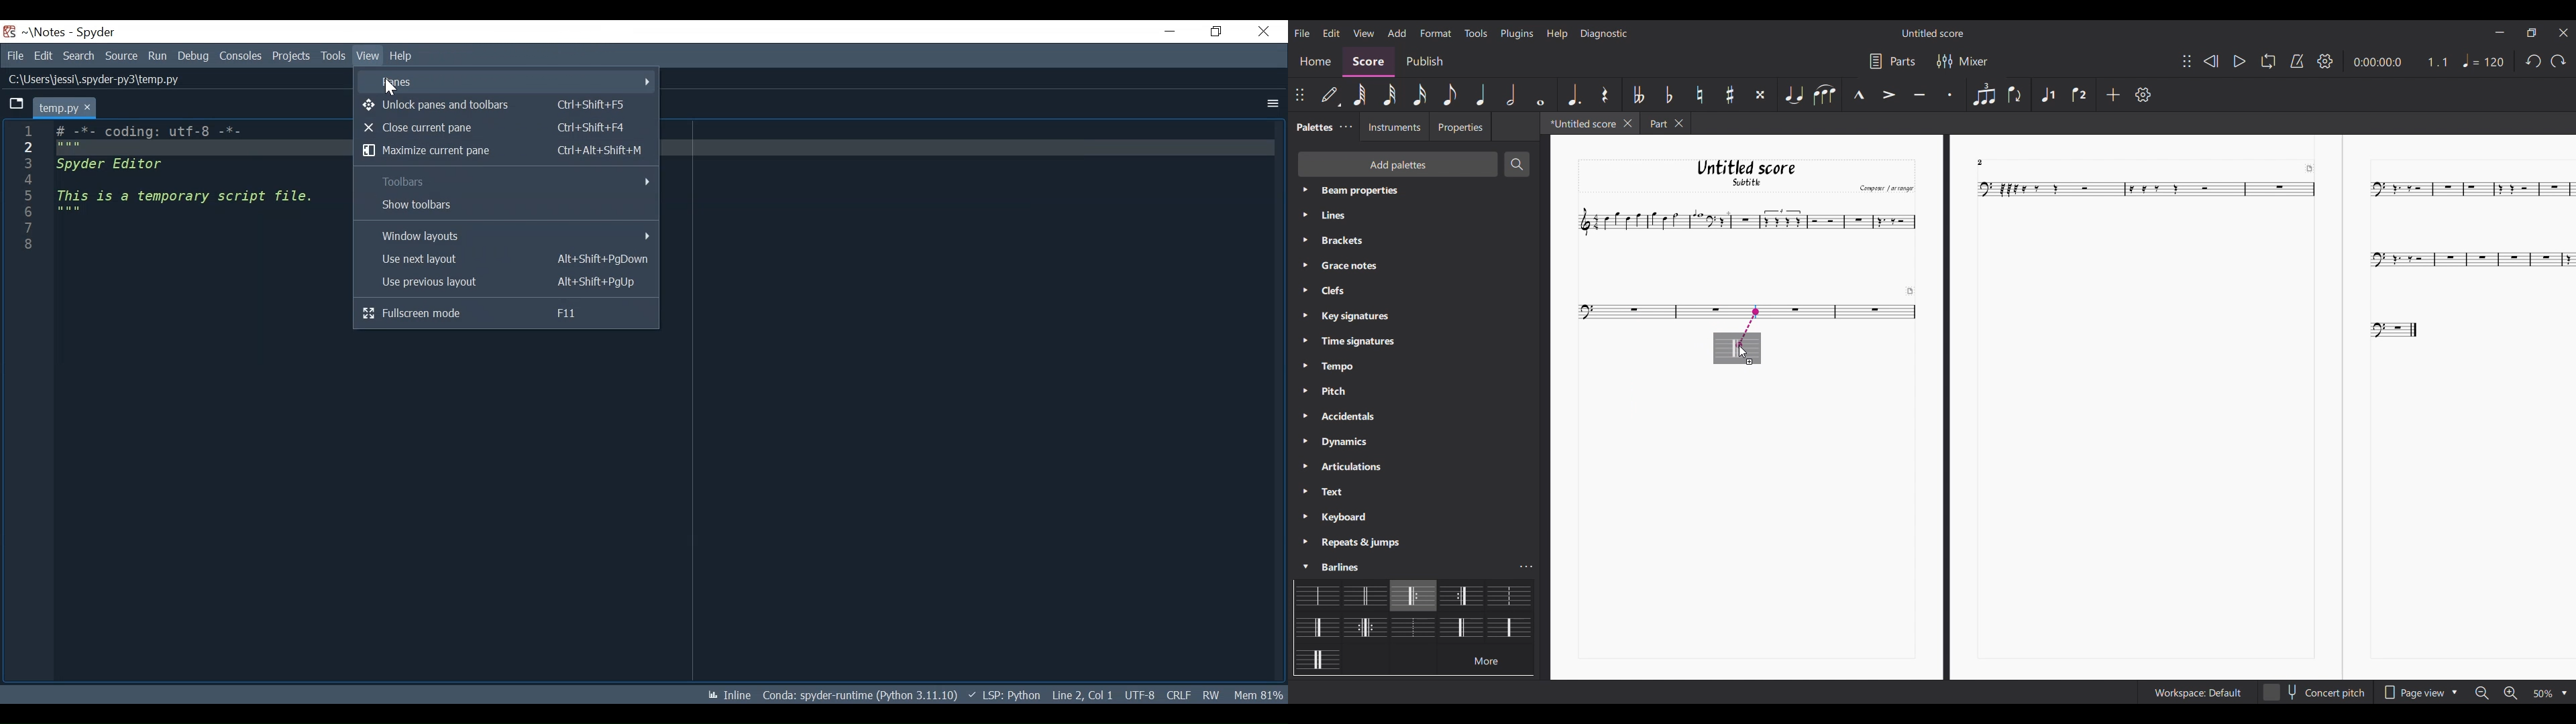 The image size is (2576, 728). What do you see at coordinates (1334, 564) in the screenshot?
I see `Palette settings` at bounding box center [1334, 564].